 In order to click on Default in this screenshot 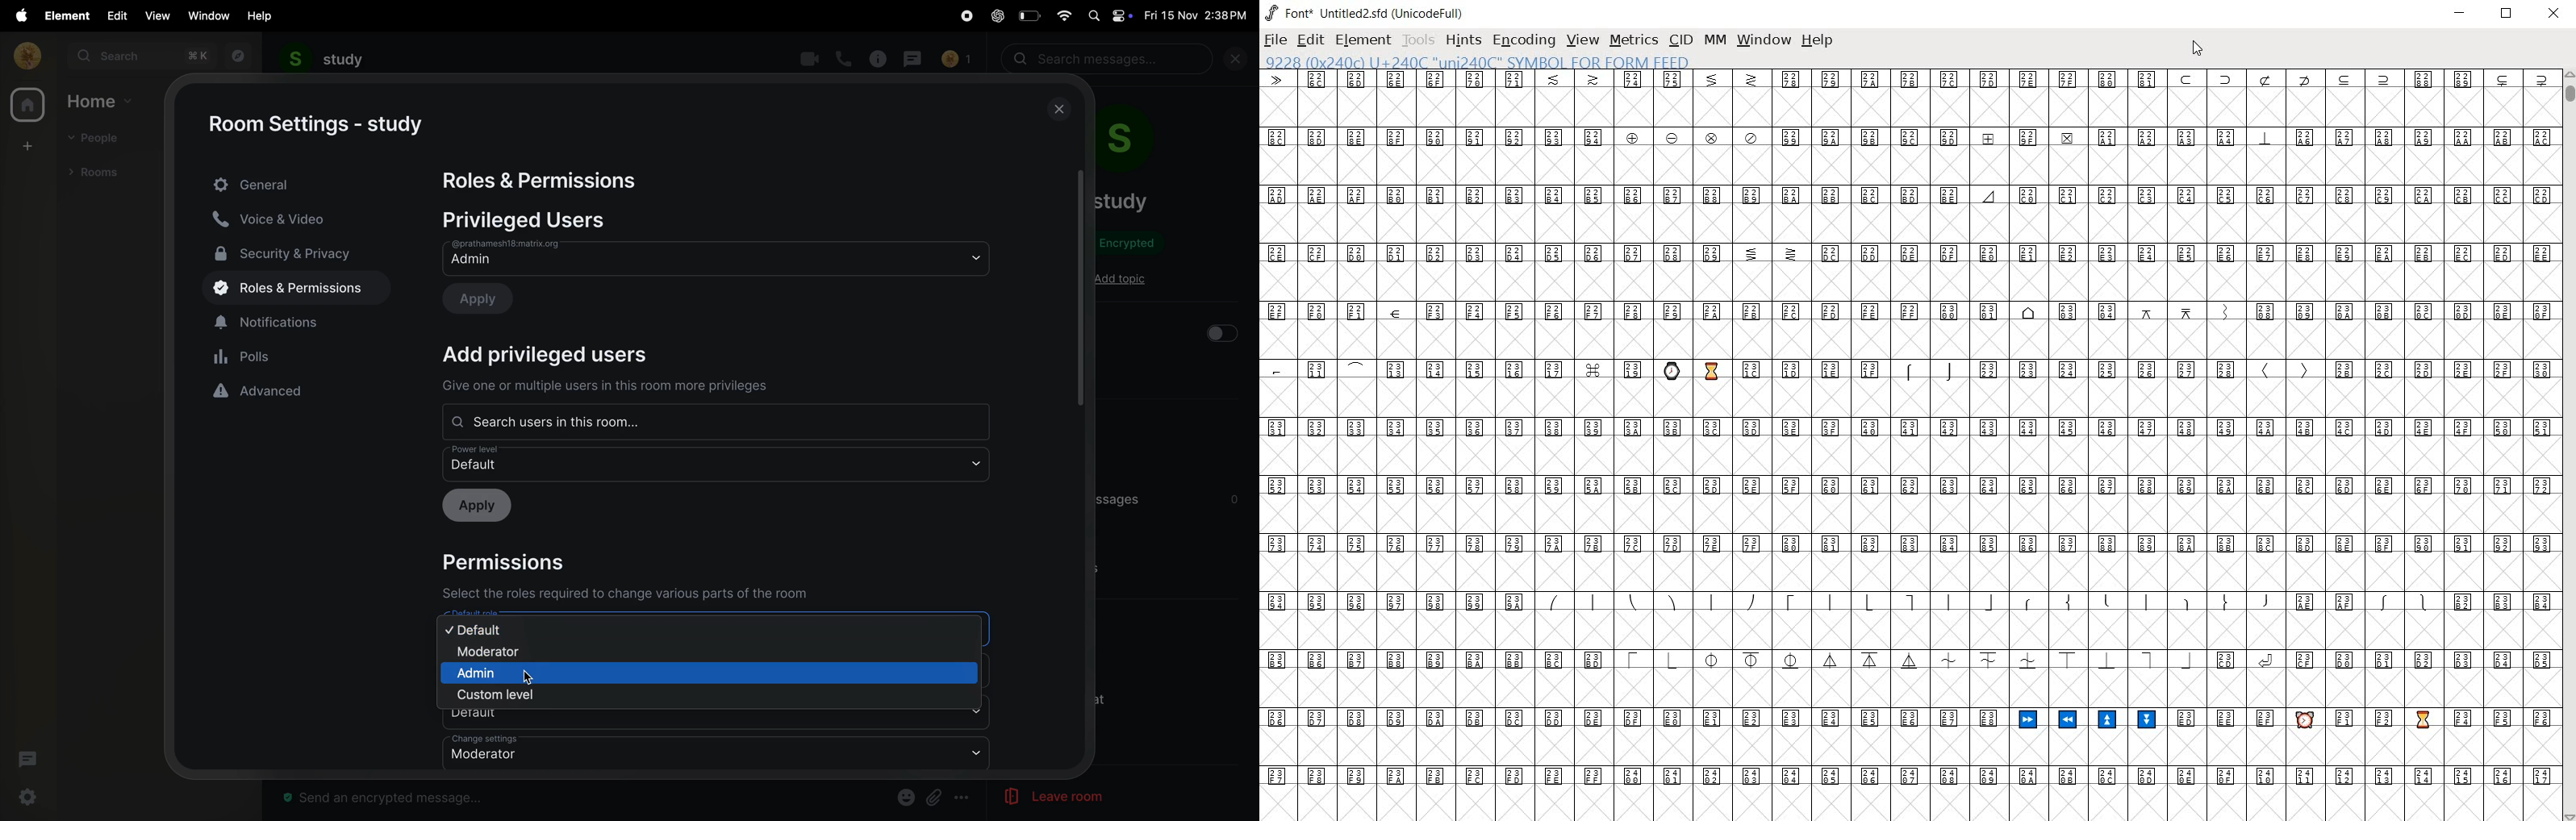, I will do `click(719, 720)`.